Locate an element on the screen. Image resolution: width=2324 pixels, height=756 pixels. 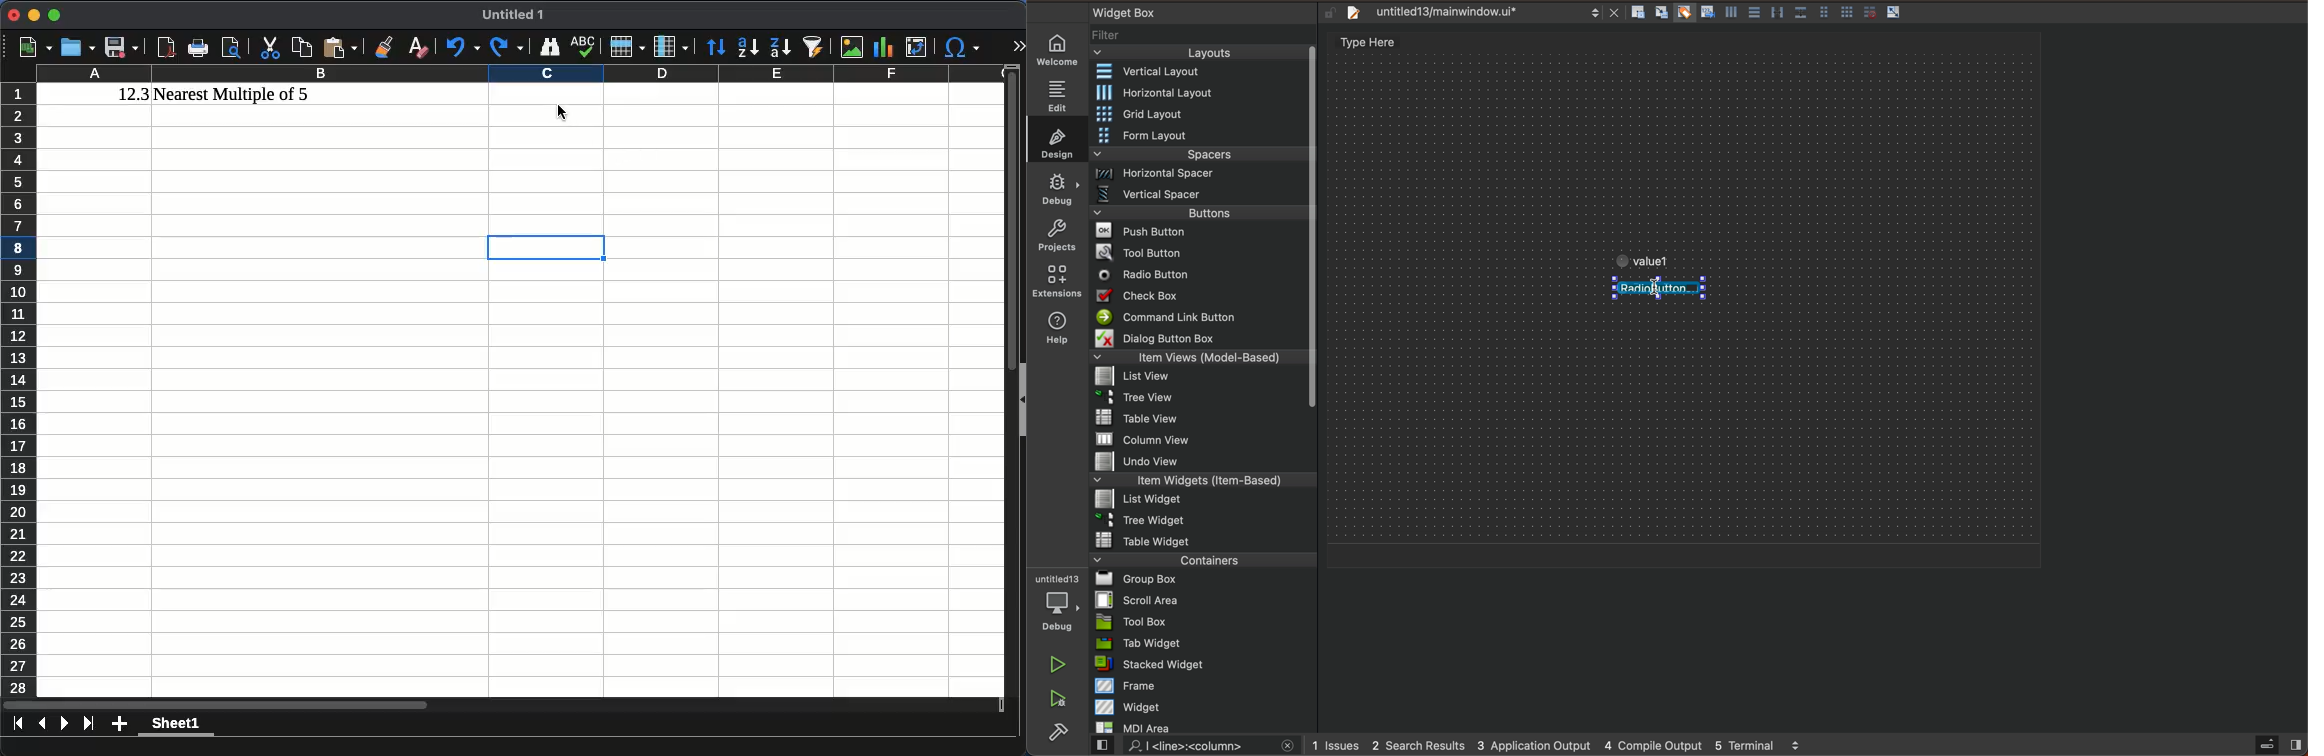
undo is located at coordinates (462, 48).